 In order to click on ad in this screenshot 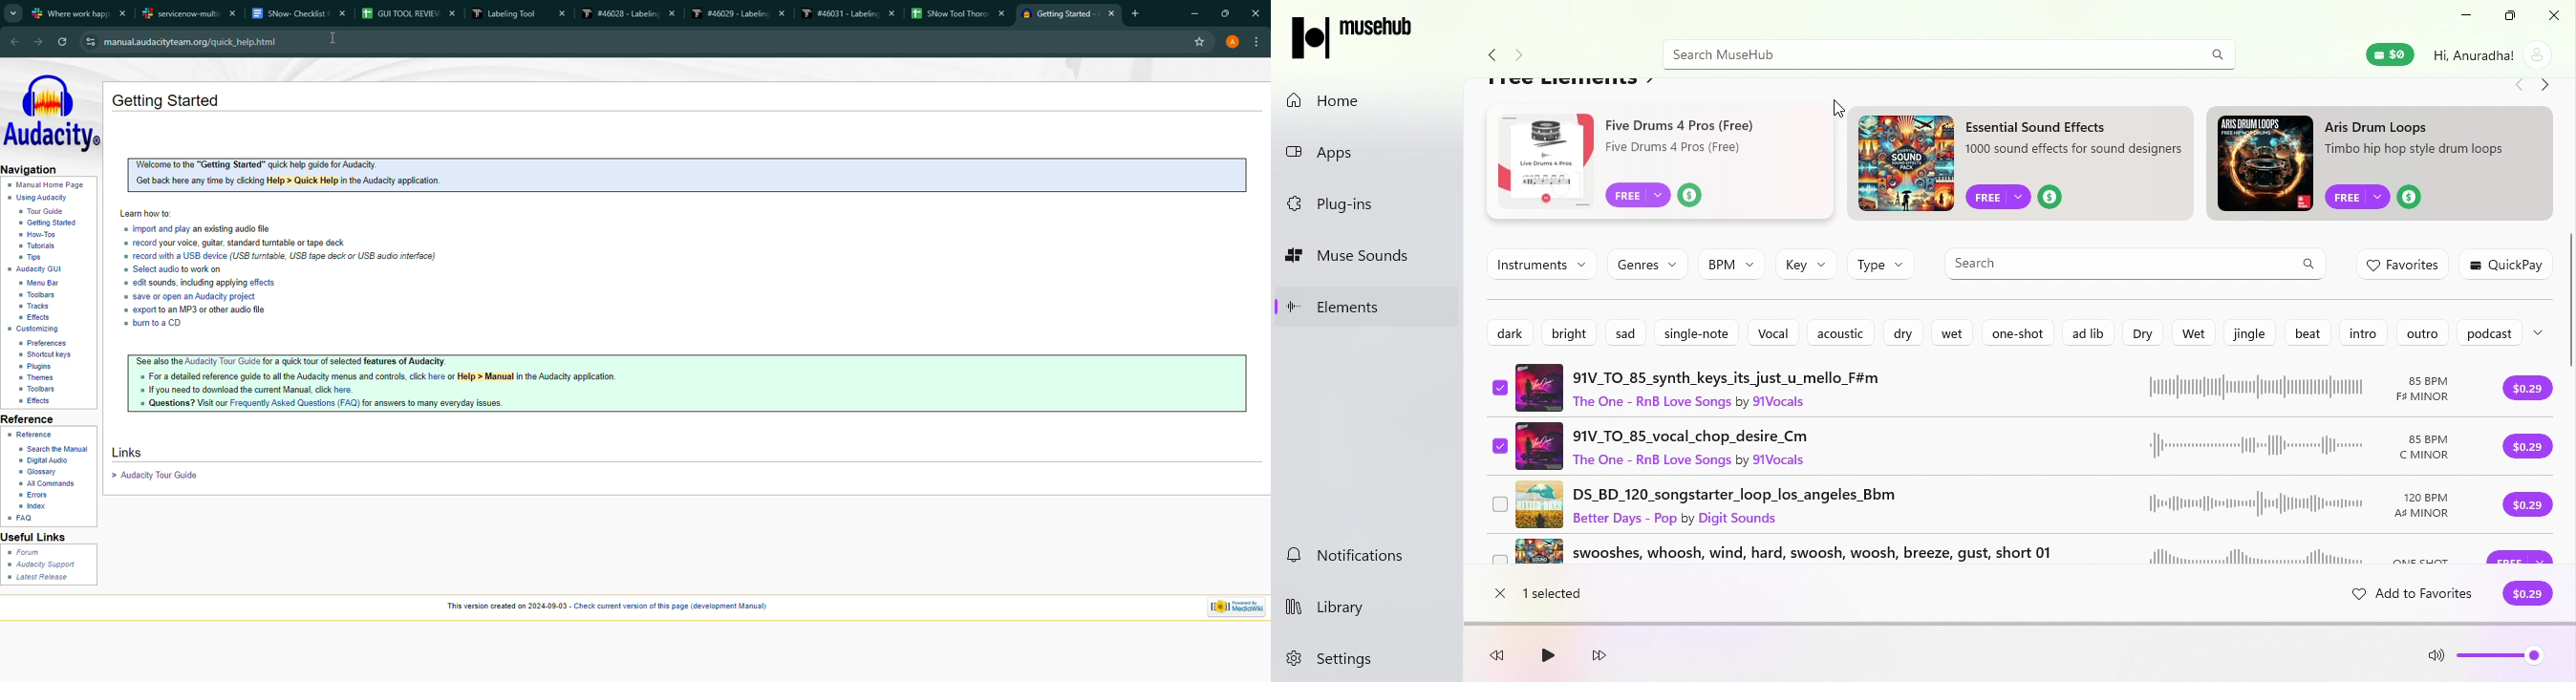, I will do `click(2024, 166)`.